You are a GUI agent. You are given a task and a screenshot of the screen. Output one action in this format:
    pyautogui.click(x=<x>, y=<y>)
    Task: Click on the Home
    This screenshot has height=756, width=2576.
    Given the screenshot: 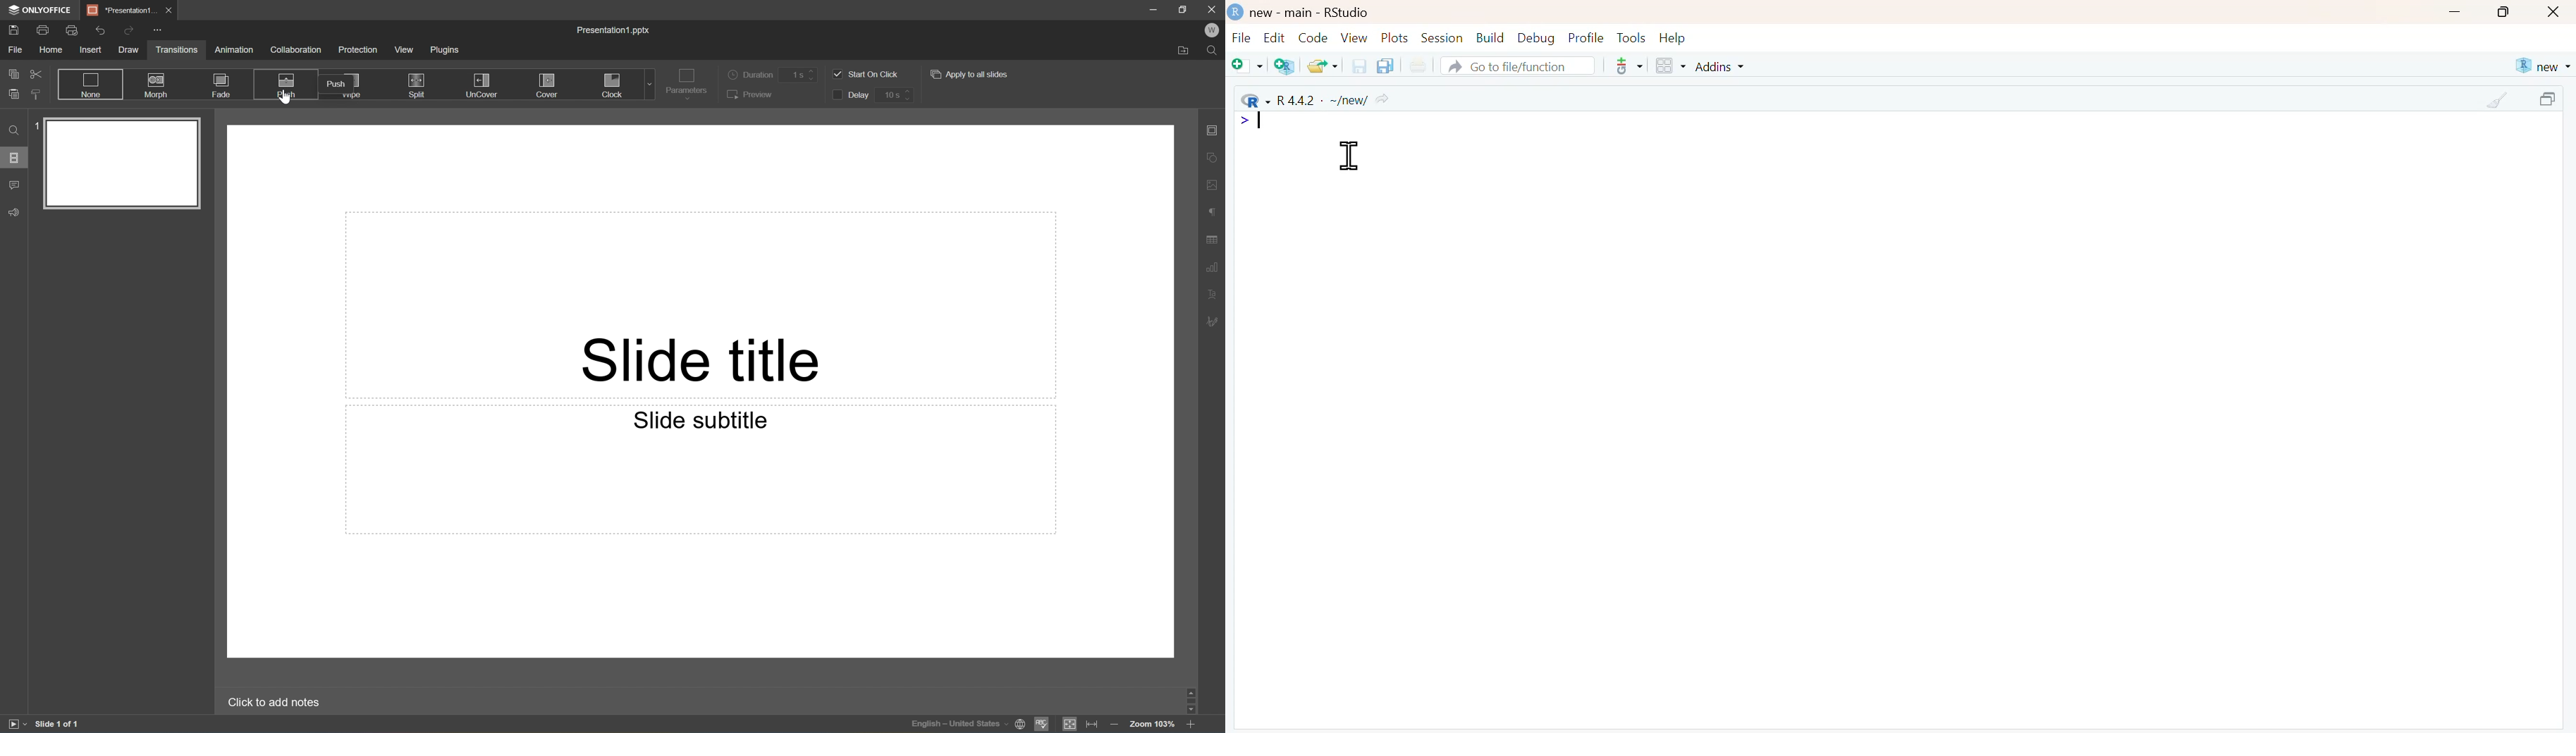 What is the action you would take?
    pyautogui.click(x=50, y=49)
    